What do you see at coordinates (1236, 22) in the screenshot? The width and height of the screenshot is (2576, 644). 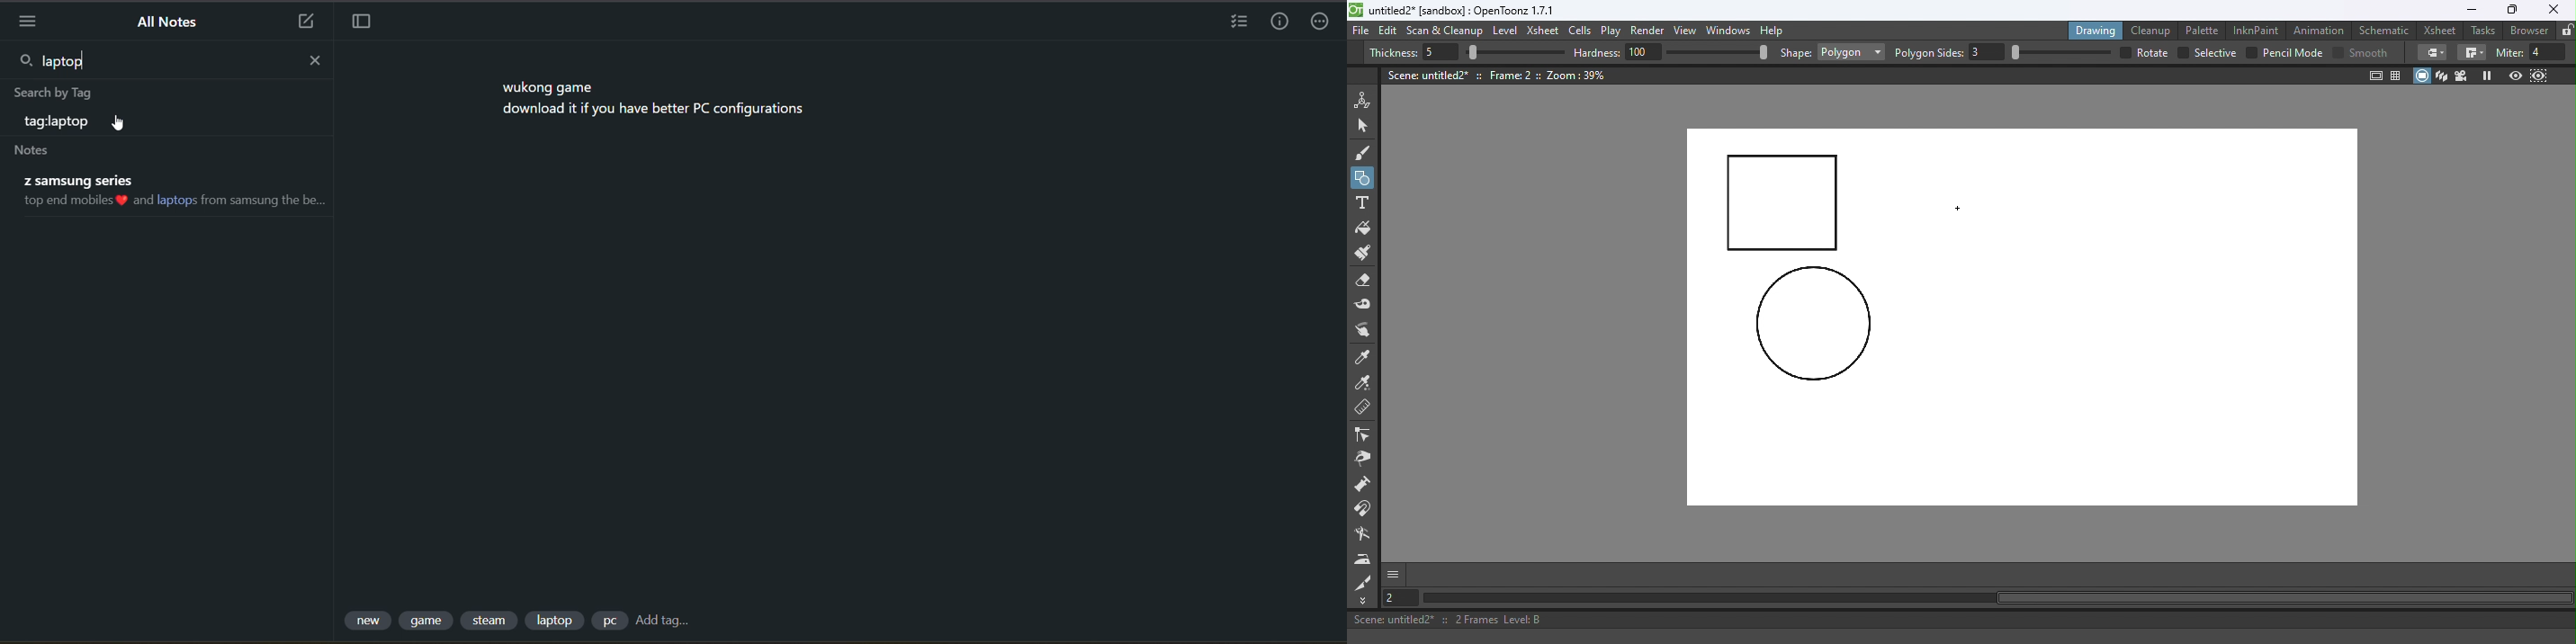 I see `insert checklist` at bounding box center [1236, 22].